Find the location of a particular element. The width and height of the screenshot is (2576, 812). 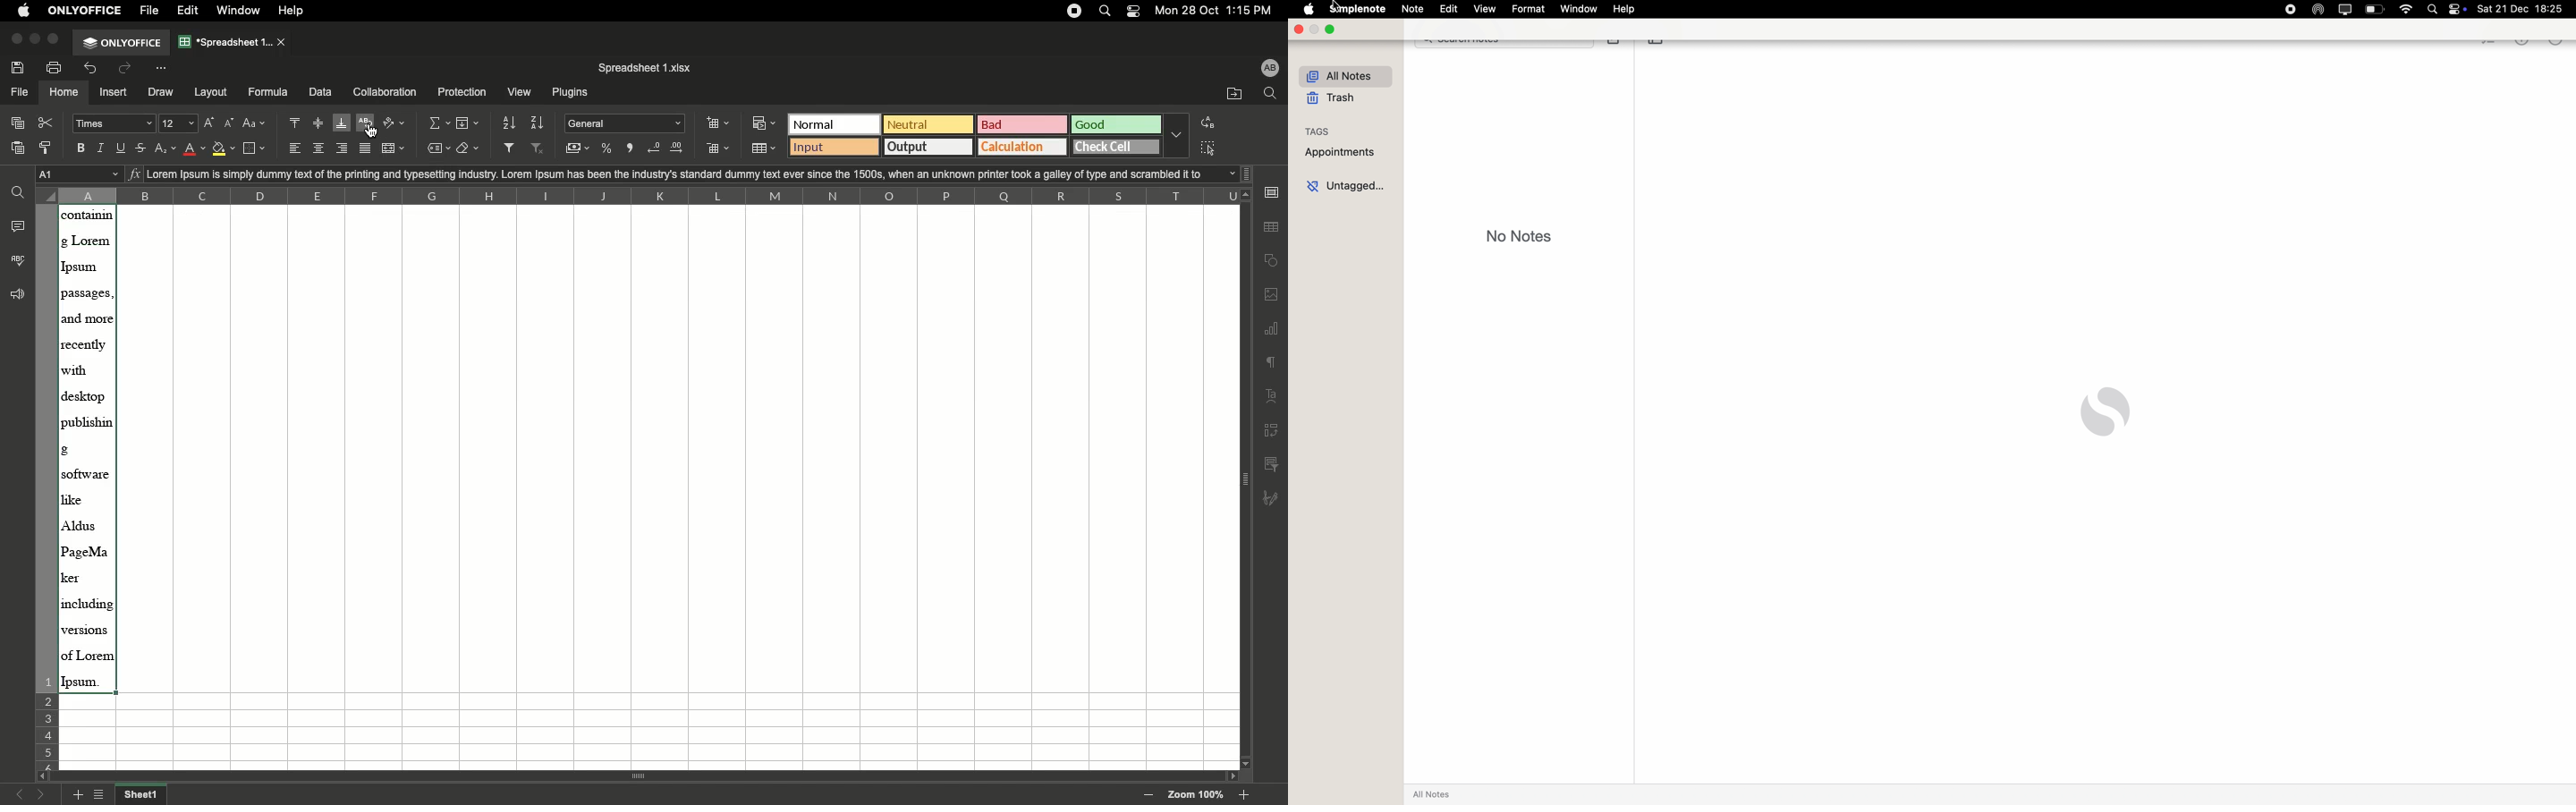

Next sheet is located at coordinates (42, 795).